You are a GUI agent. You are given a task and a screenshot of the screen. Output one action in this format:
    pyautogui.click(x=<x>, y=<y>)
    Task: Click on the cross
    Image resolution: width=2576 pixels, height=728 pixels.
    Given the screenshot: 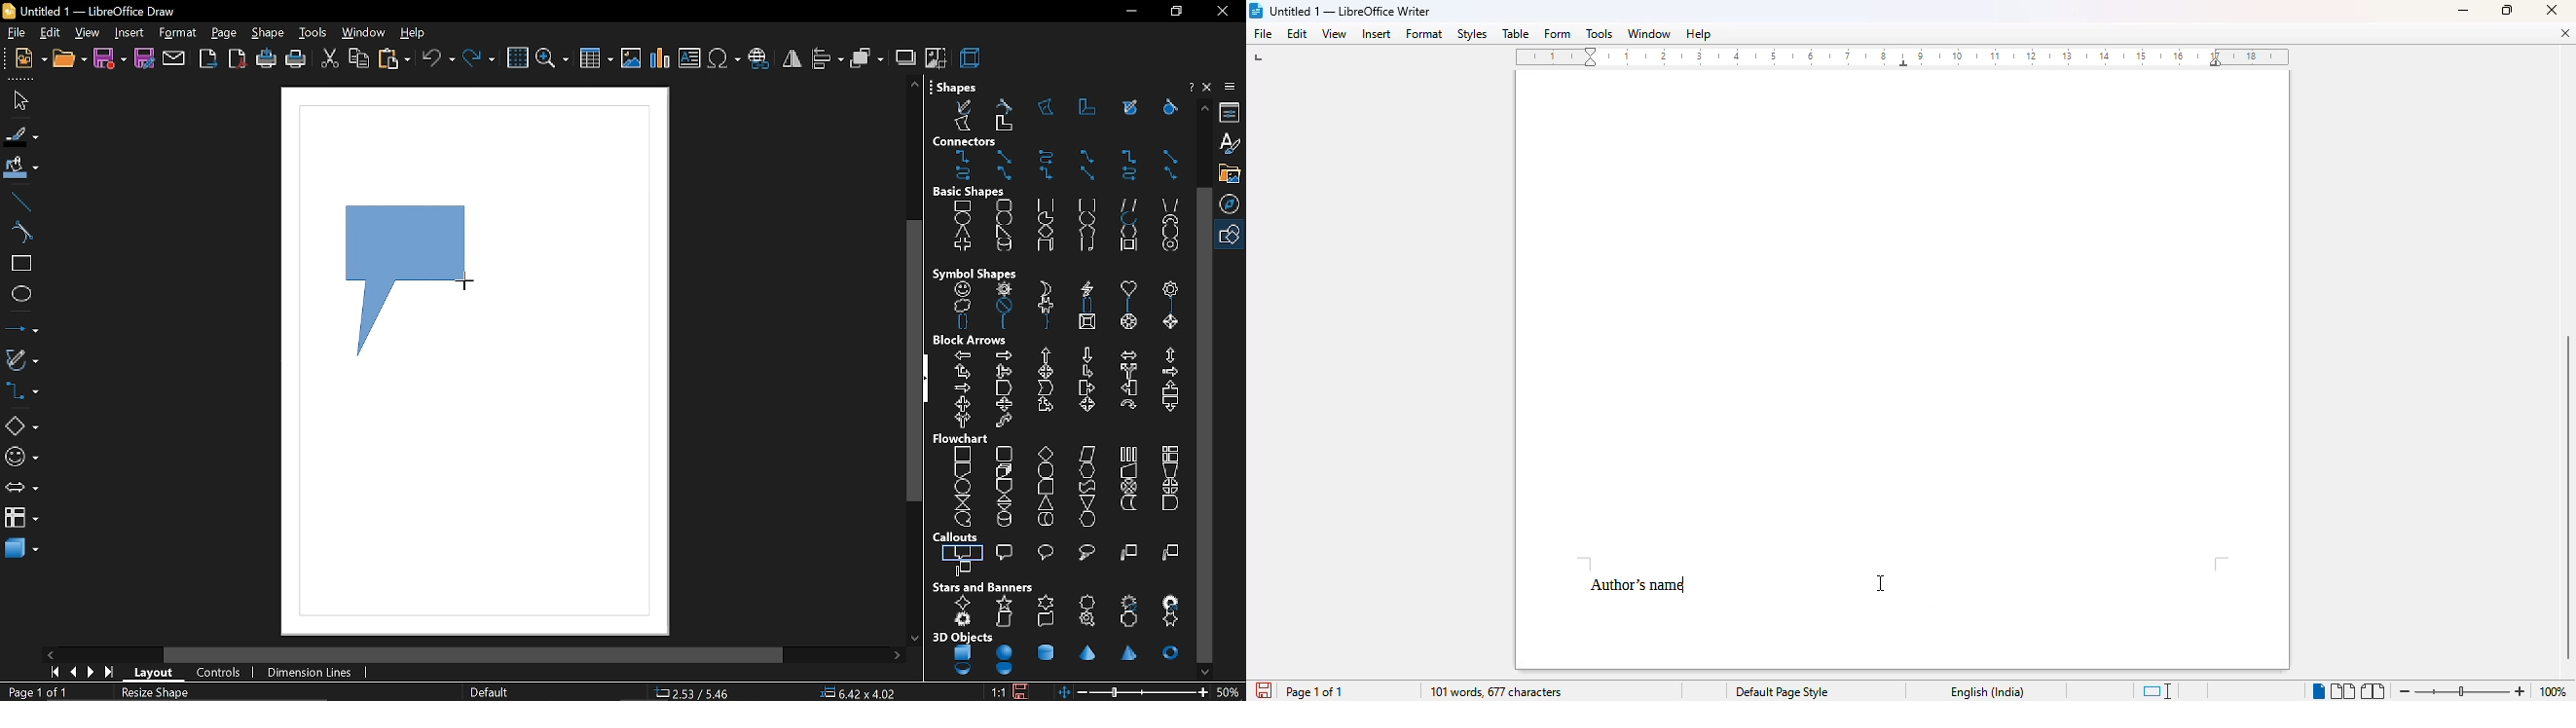 What is the action you would take?
    pyautogui.click(x=960, y=246)
    